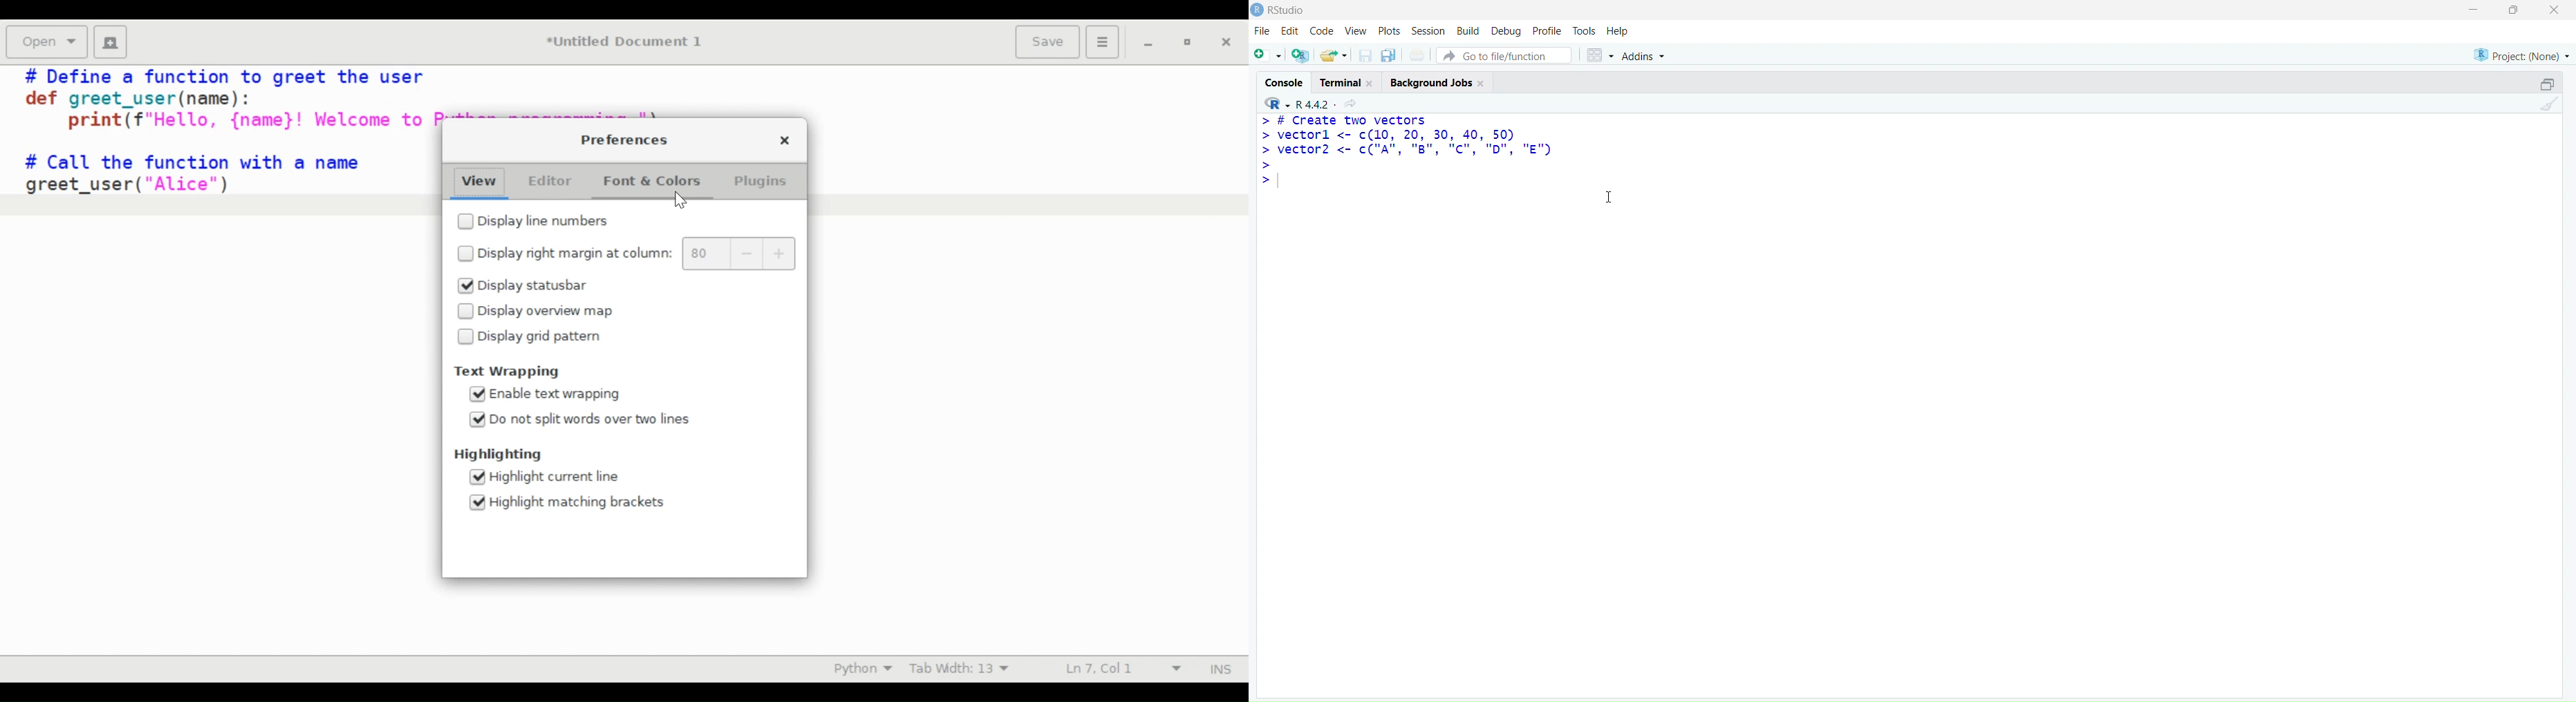  I want to click on cursor, so click(1608, 196).